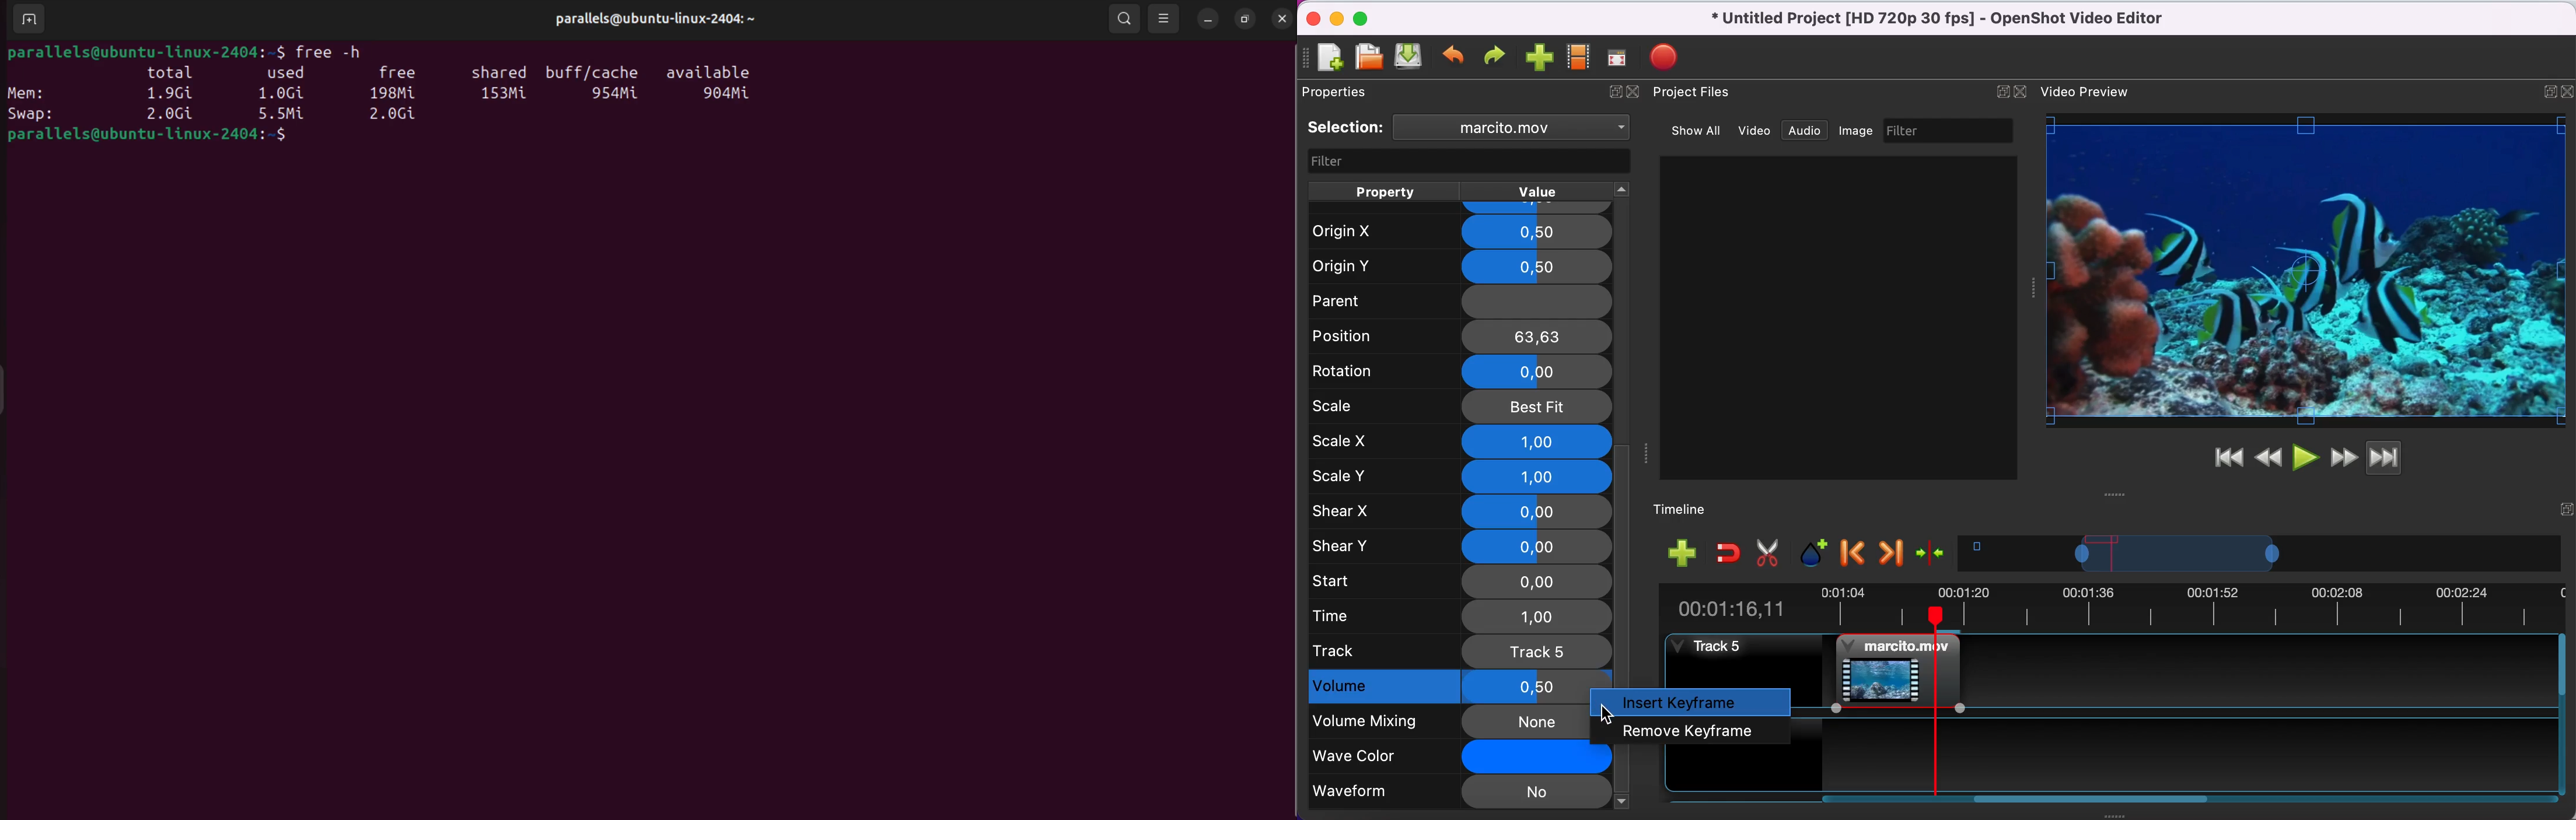 The image size is (2576, 840). I want to click on expand/hide, so click(2568, 88).